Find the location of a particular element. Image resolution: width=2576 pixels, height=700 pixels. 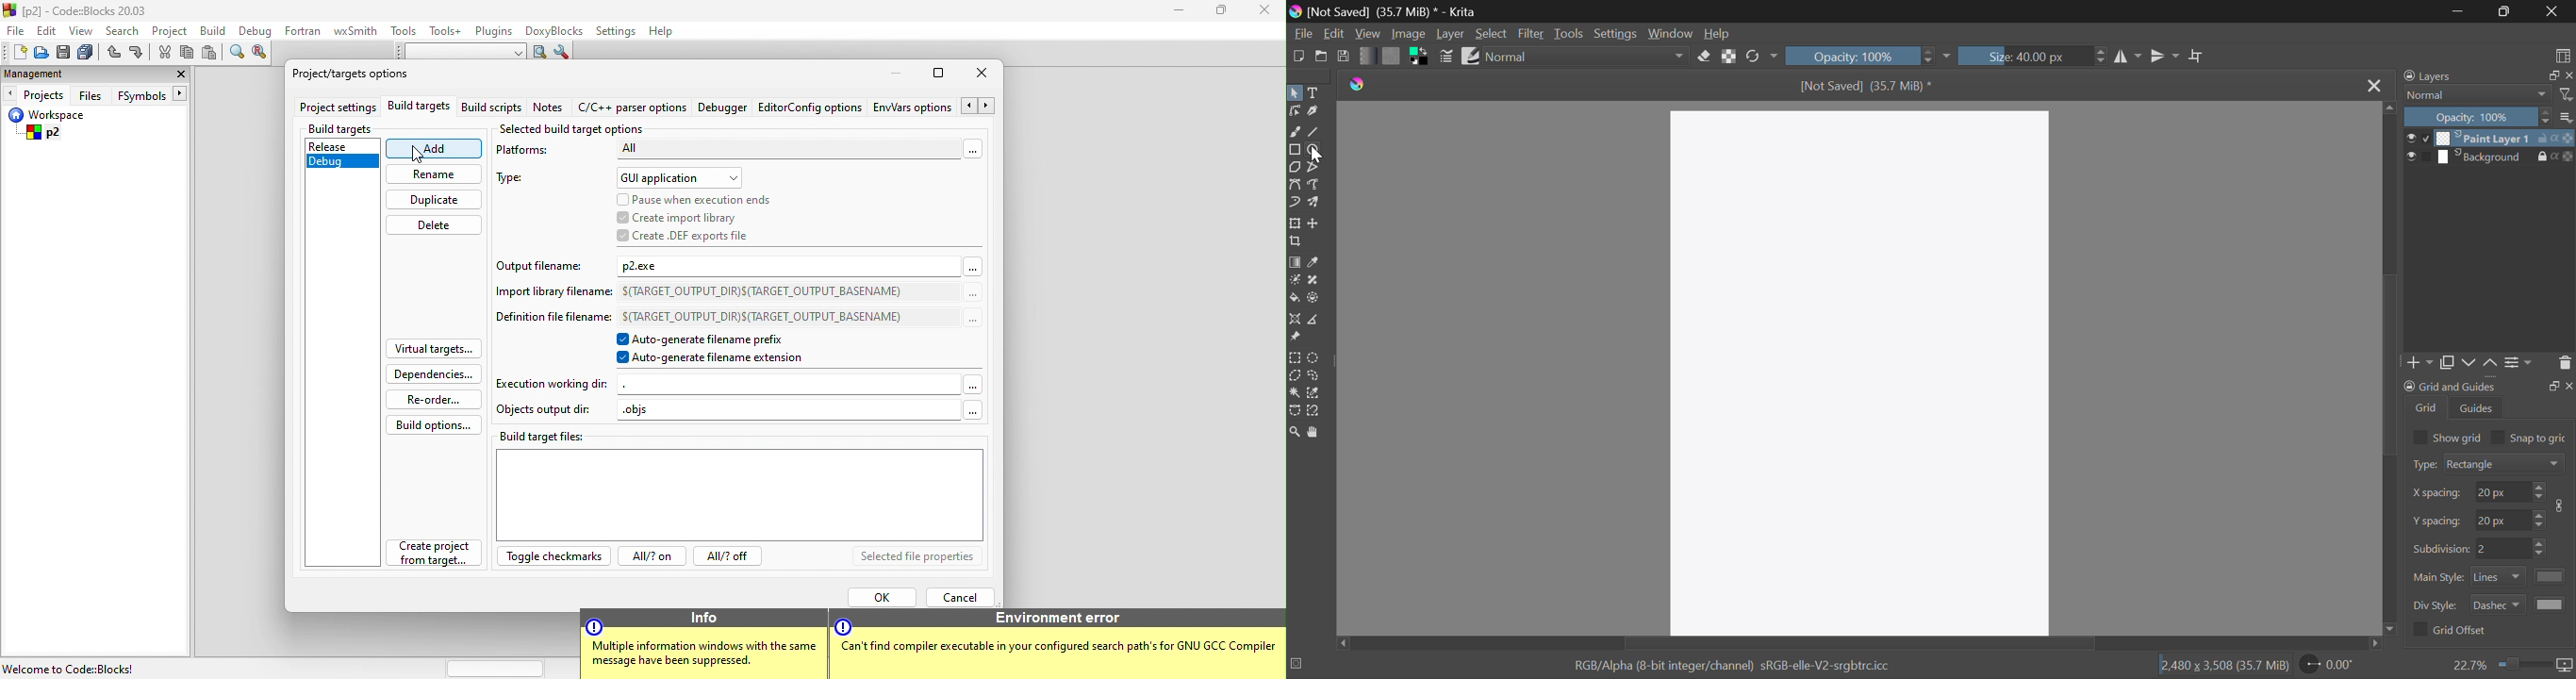

all? off is located at coordinates (731, 557).